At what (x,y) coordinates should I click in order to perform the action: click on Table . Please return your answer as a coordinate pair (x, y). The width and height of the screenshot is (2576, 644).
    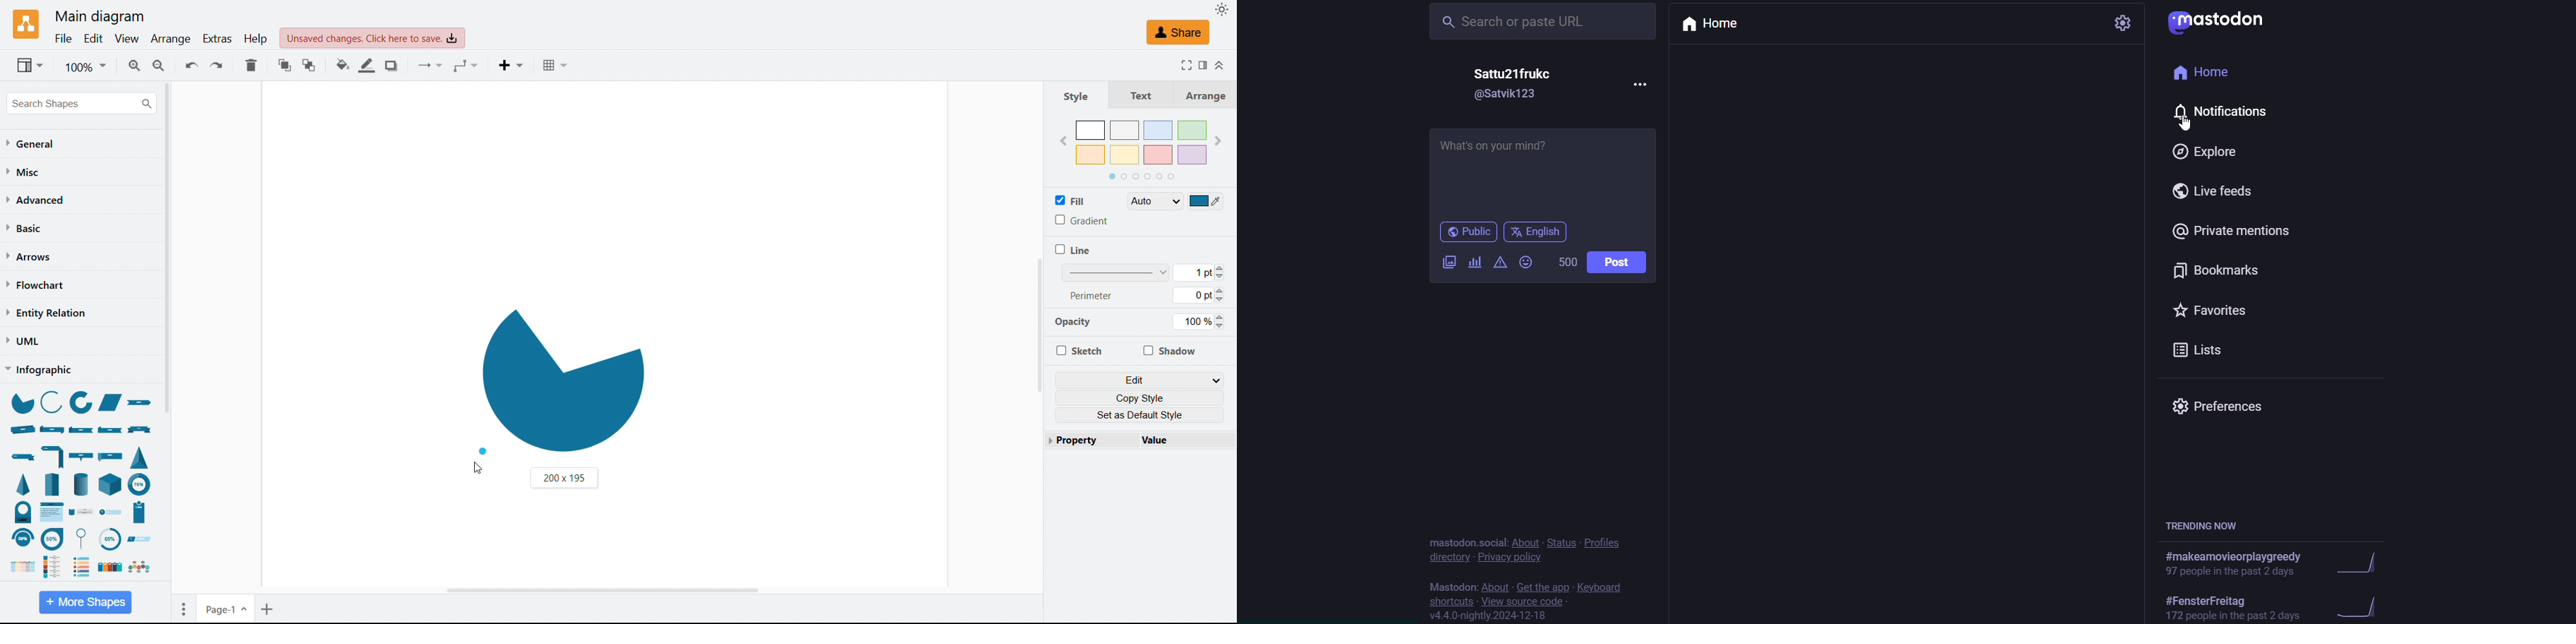
    Looking at the image, I should click on (558, 65).